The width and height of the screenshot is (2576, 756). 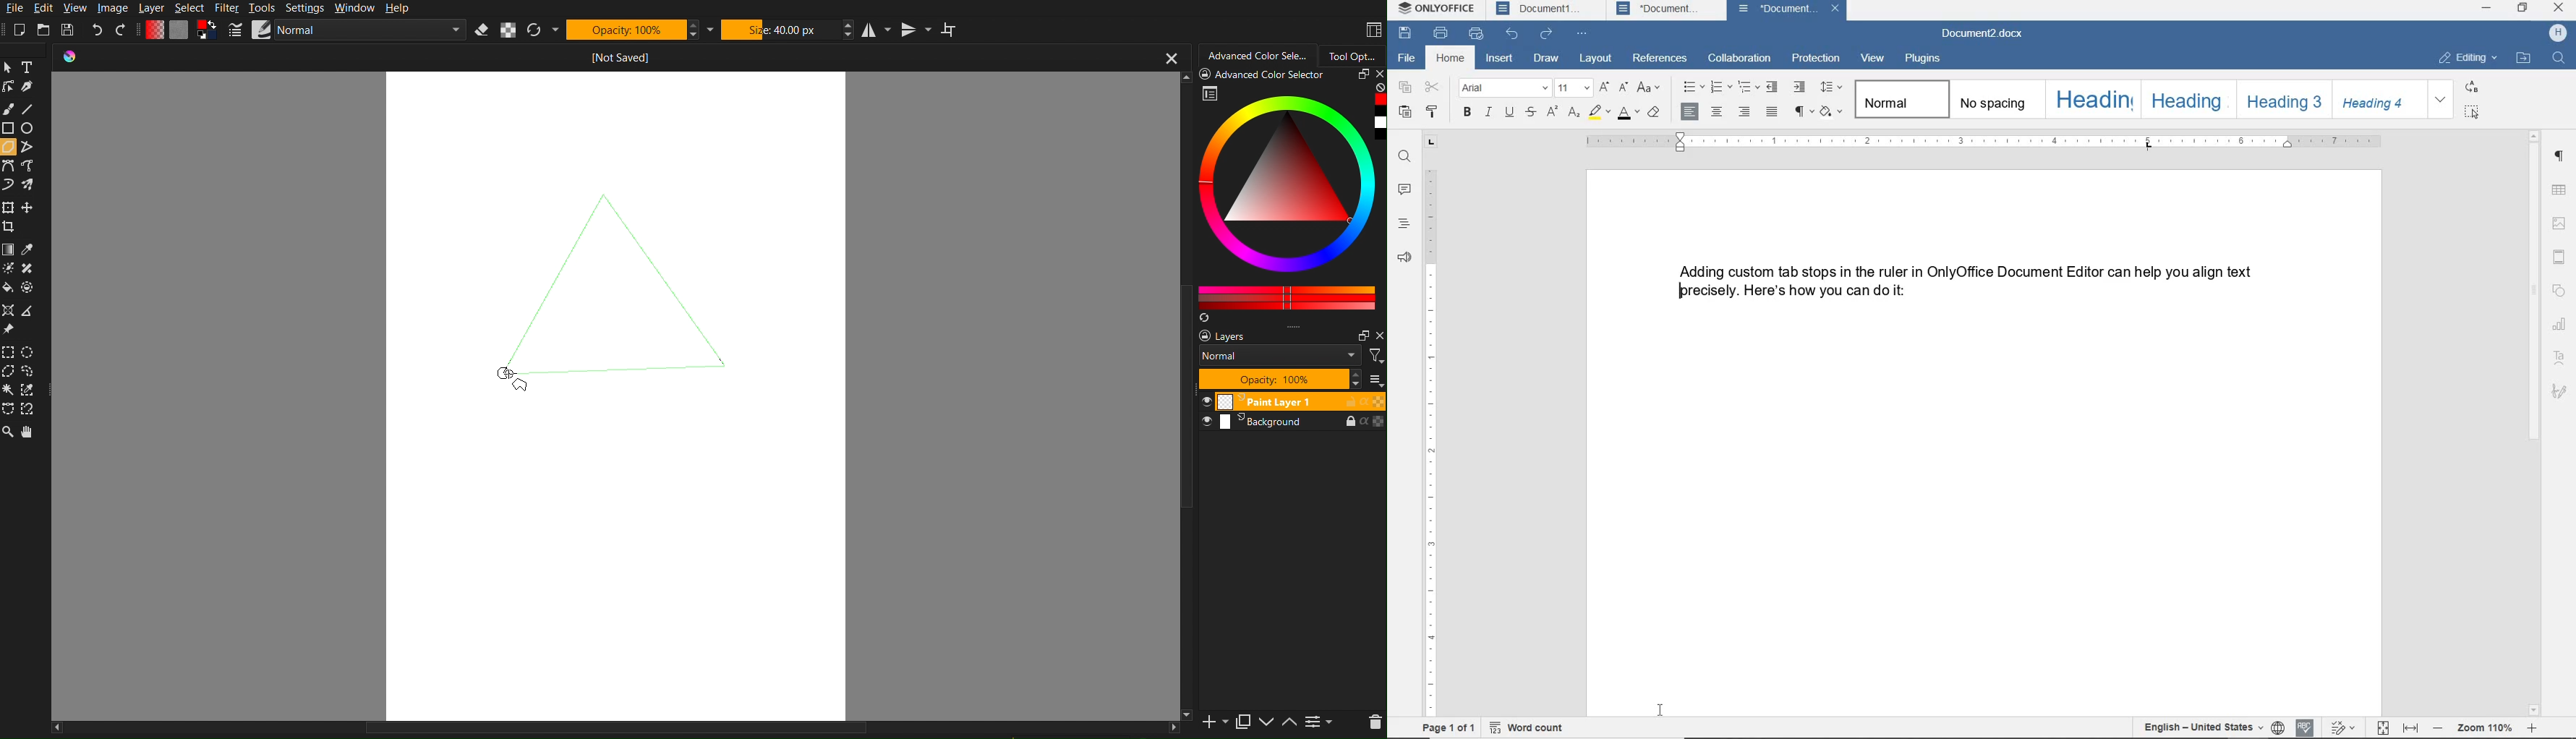 What do you see at coordinates (29, 389) in the screenshot?
I see `similar color selection tool` at bounding box center [29, 389].